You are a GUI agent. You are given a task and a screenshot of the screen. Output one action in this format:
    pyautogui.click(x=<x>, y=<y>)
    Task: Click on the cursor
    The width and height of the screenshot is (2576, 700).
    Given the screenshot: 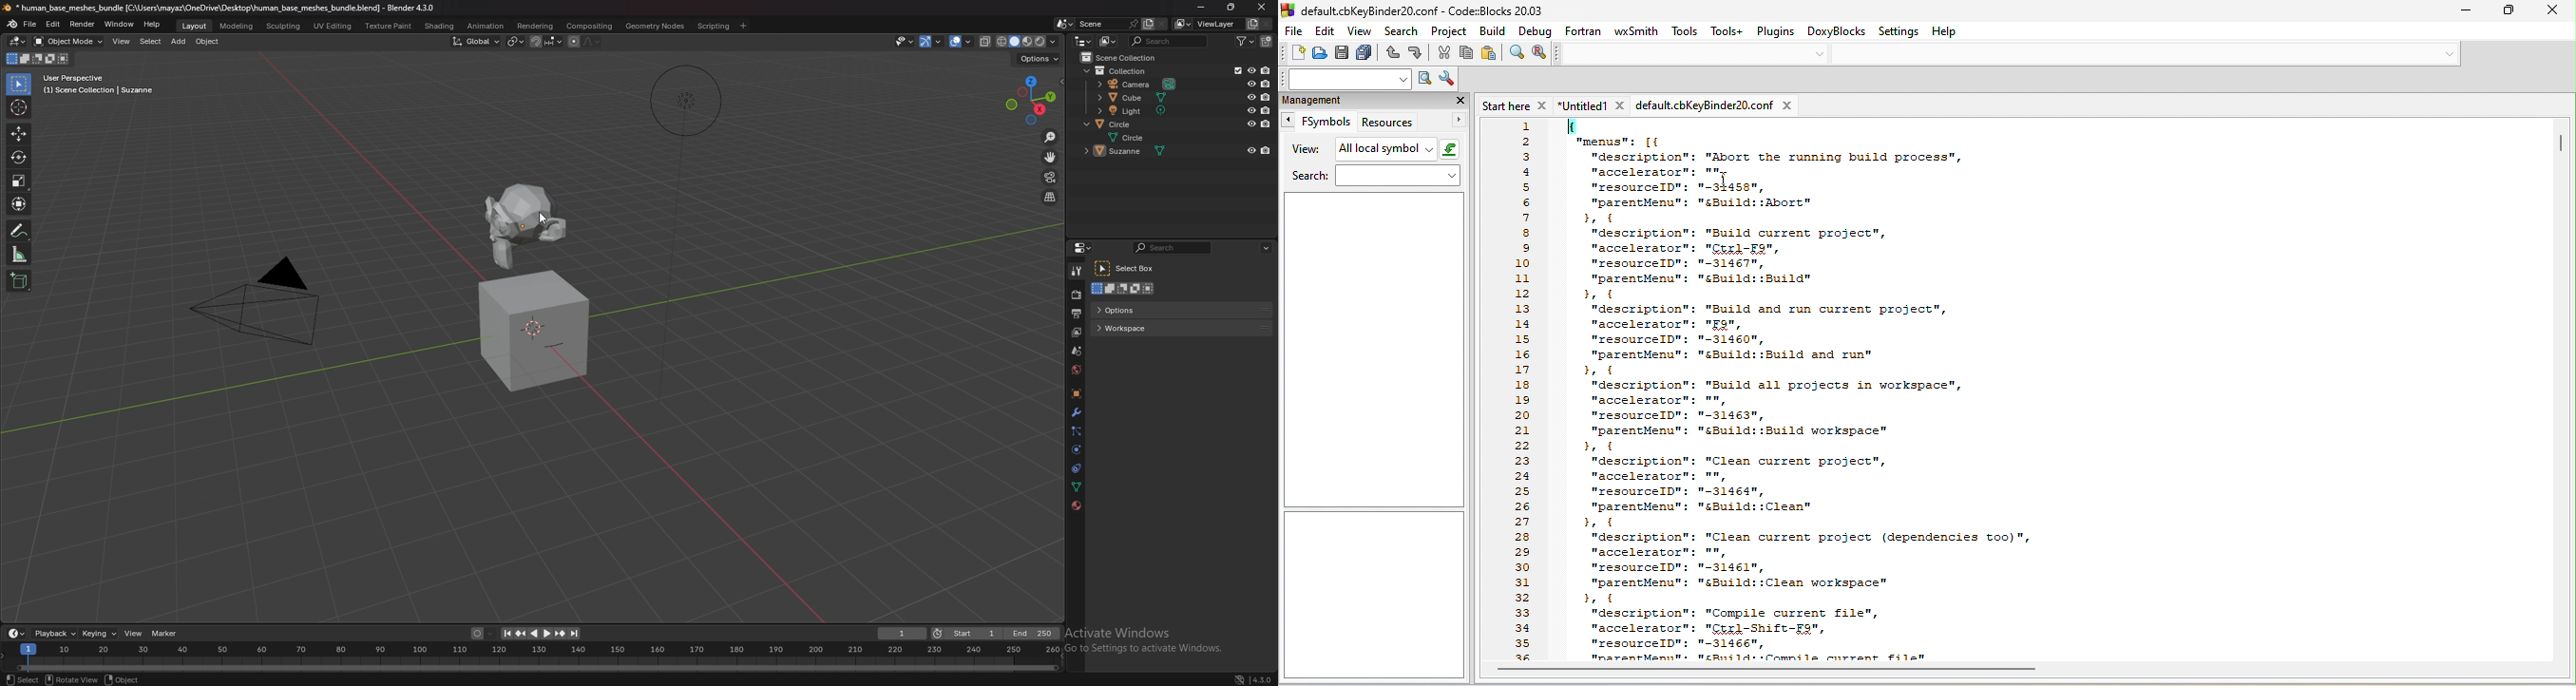 What is the action you would take?
    pyautogui.click(x=20, y=107)
    